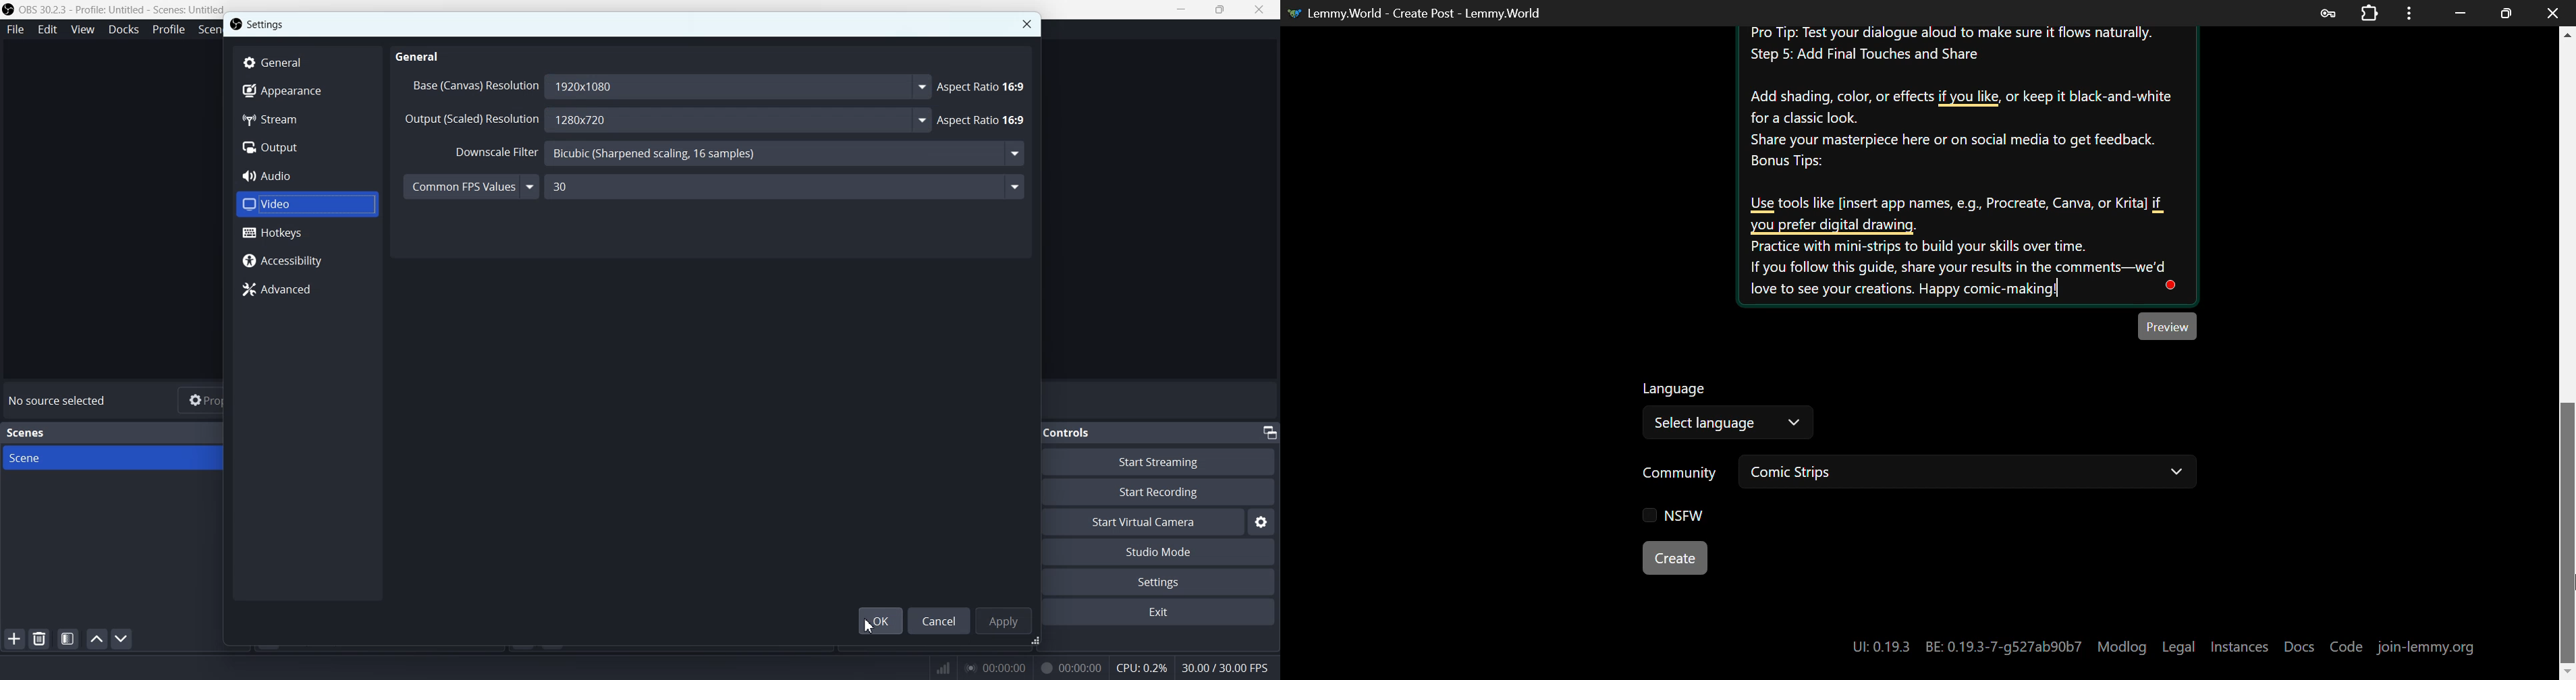 This screenshot has width=2576, height=700. Describe the element at coordinates (169, 29) in the screenshot. I see `Profile` at that location.